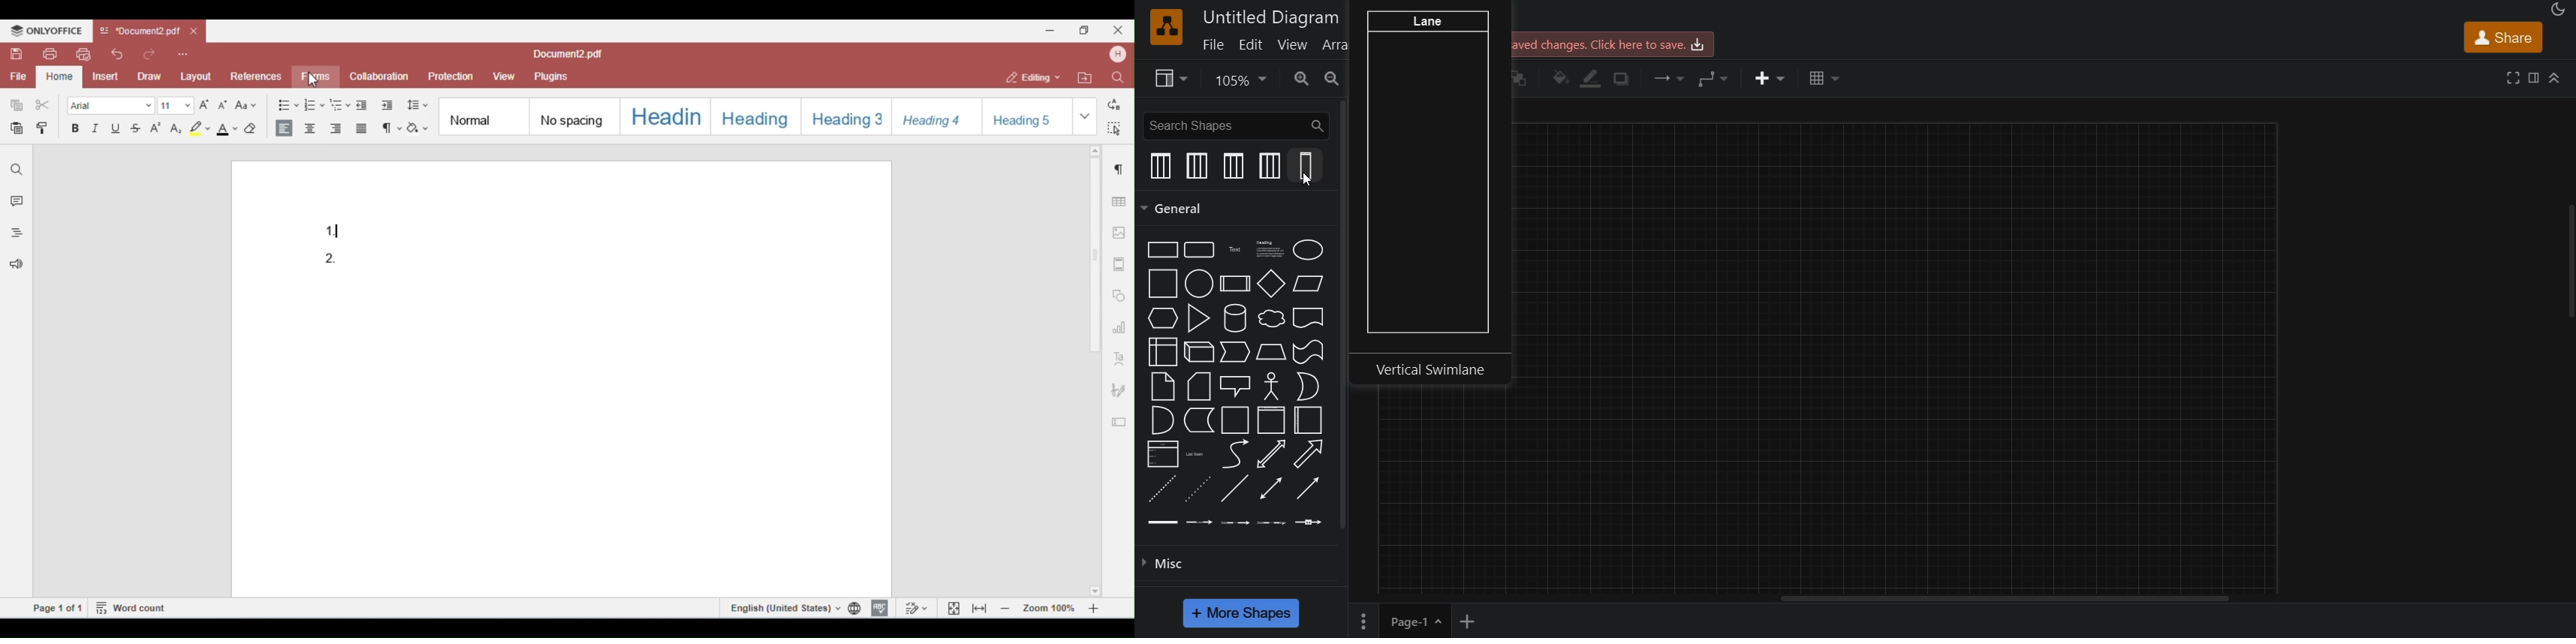 The height and width of the screenshot is (644, 2576). Describe the element at coordinates (1671, 77) in the screenshot. I see `connection` at that location.